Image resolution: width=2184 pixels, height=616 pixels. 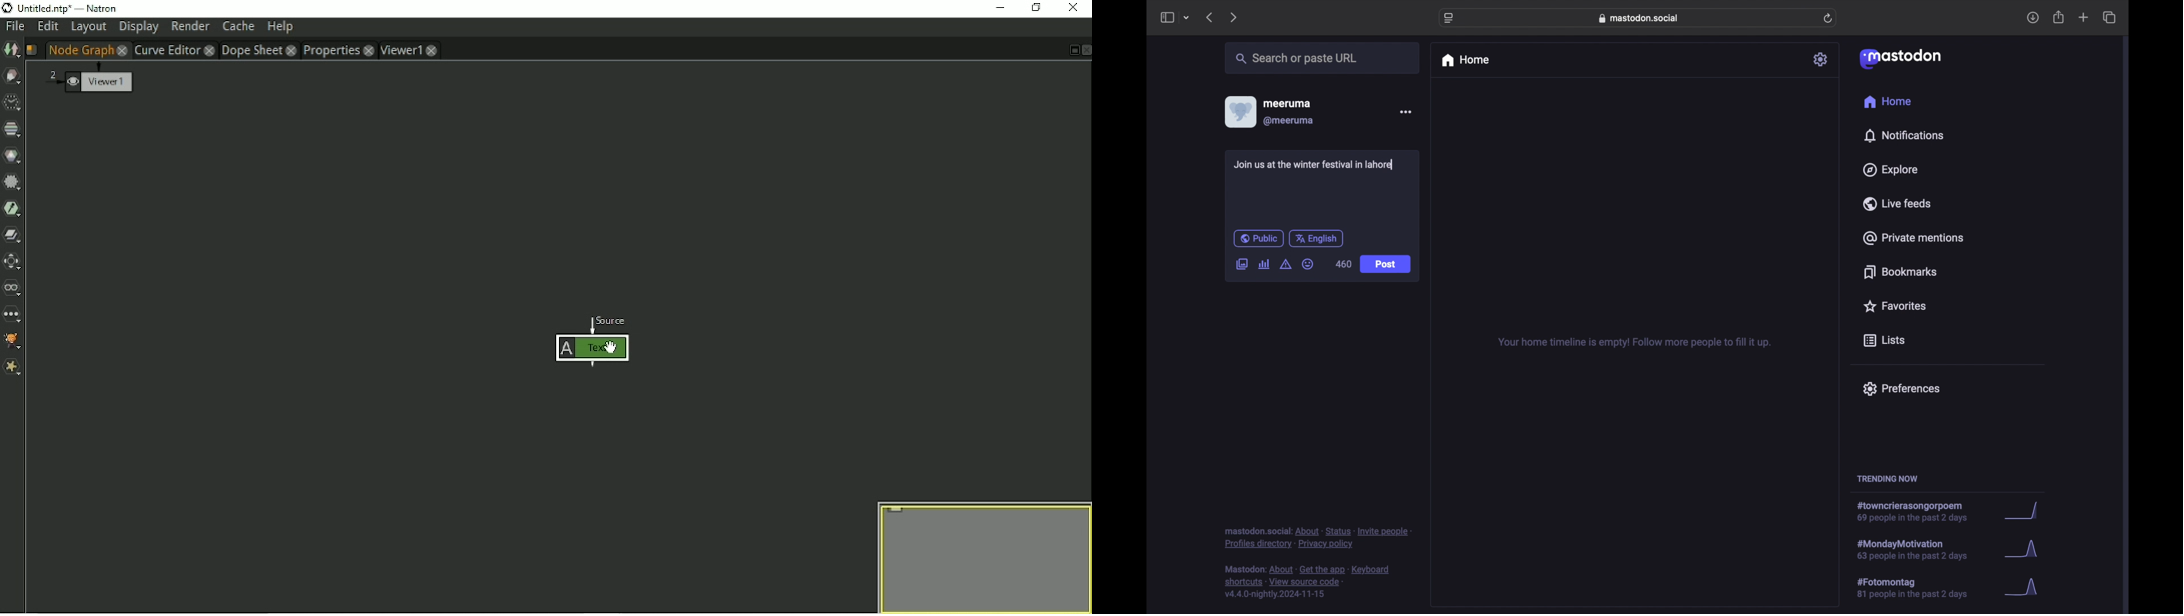 What do you see at coordinates (1900, 272) in the screenshot?
I see `bookmarks` at bounding box center [1900, 272].